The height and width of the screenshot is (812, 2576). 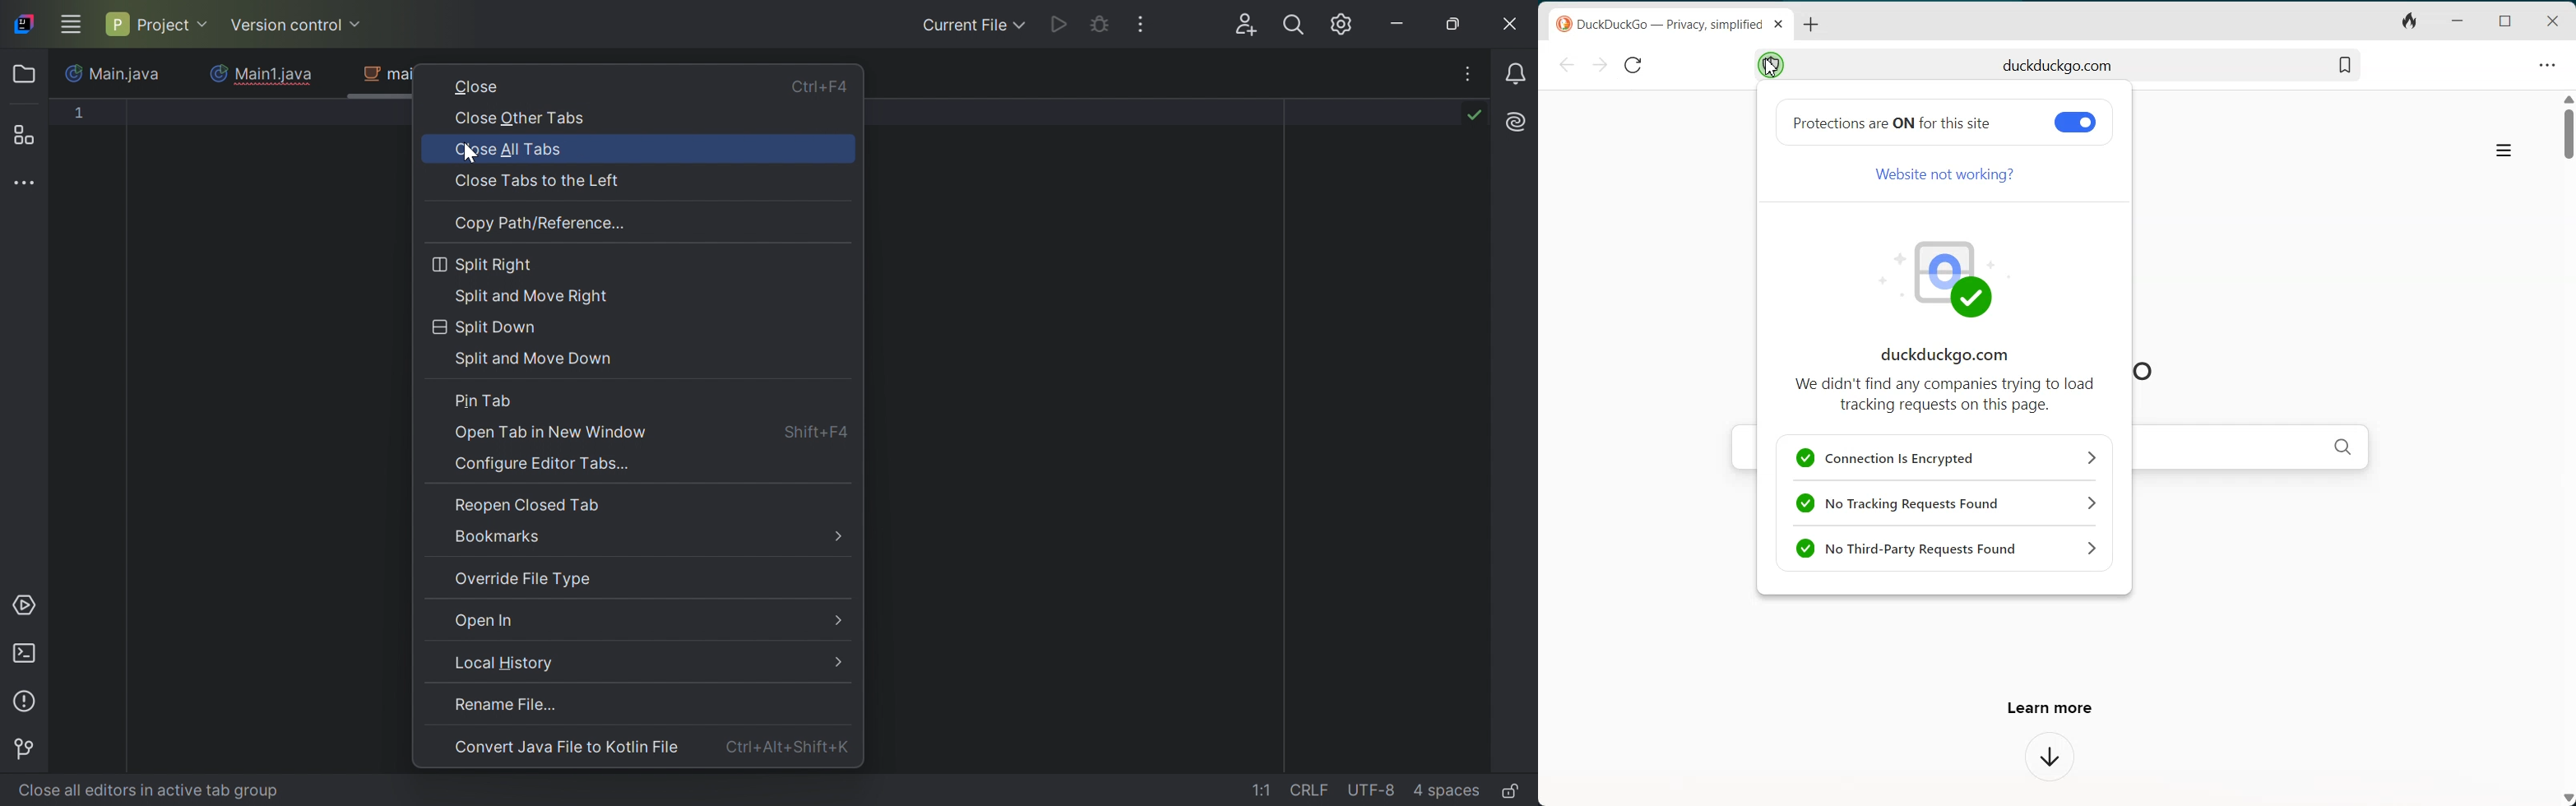 I want to click on Reopen Closed Tabs, so click(x=528, y=504).